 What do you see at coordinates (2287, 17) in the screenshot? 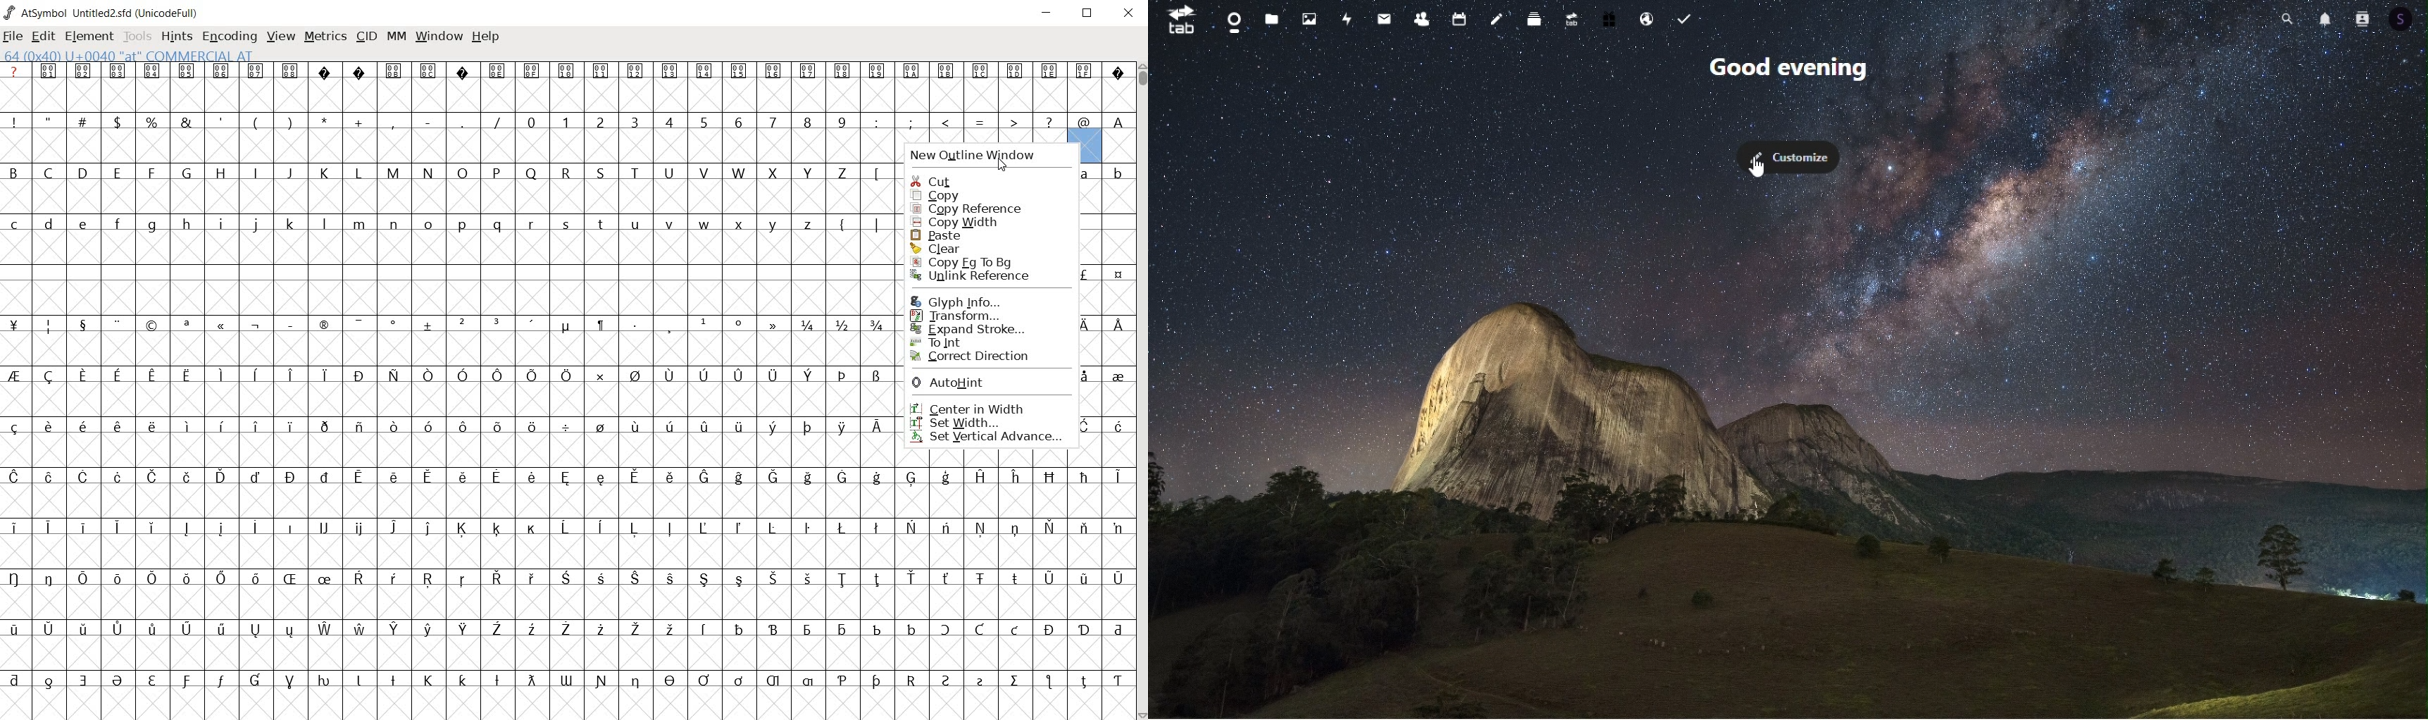
I see `Search` at bounding box center [2287, 17].